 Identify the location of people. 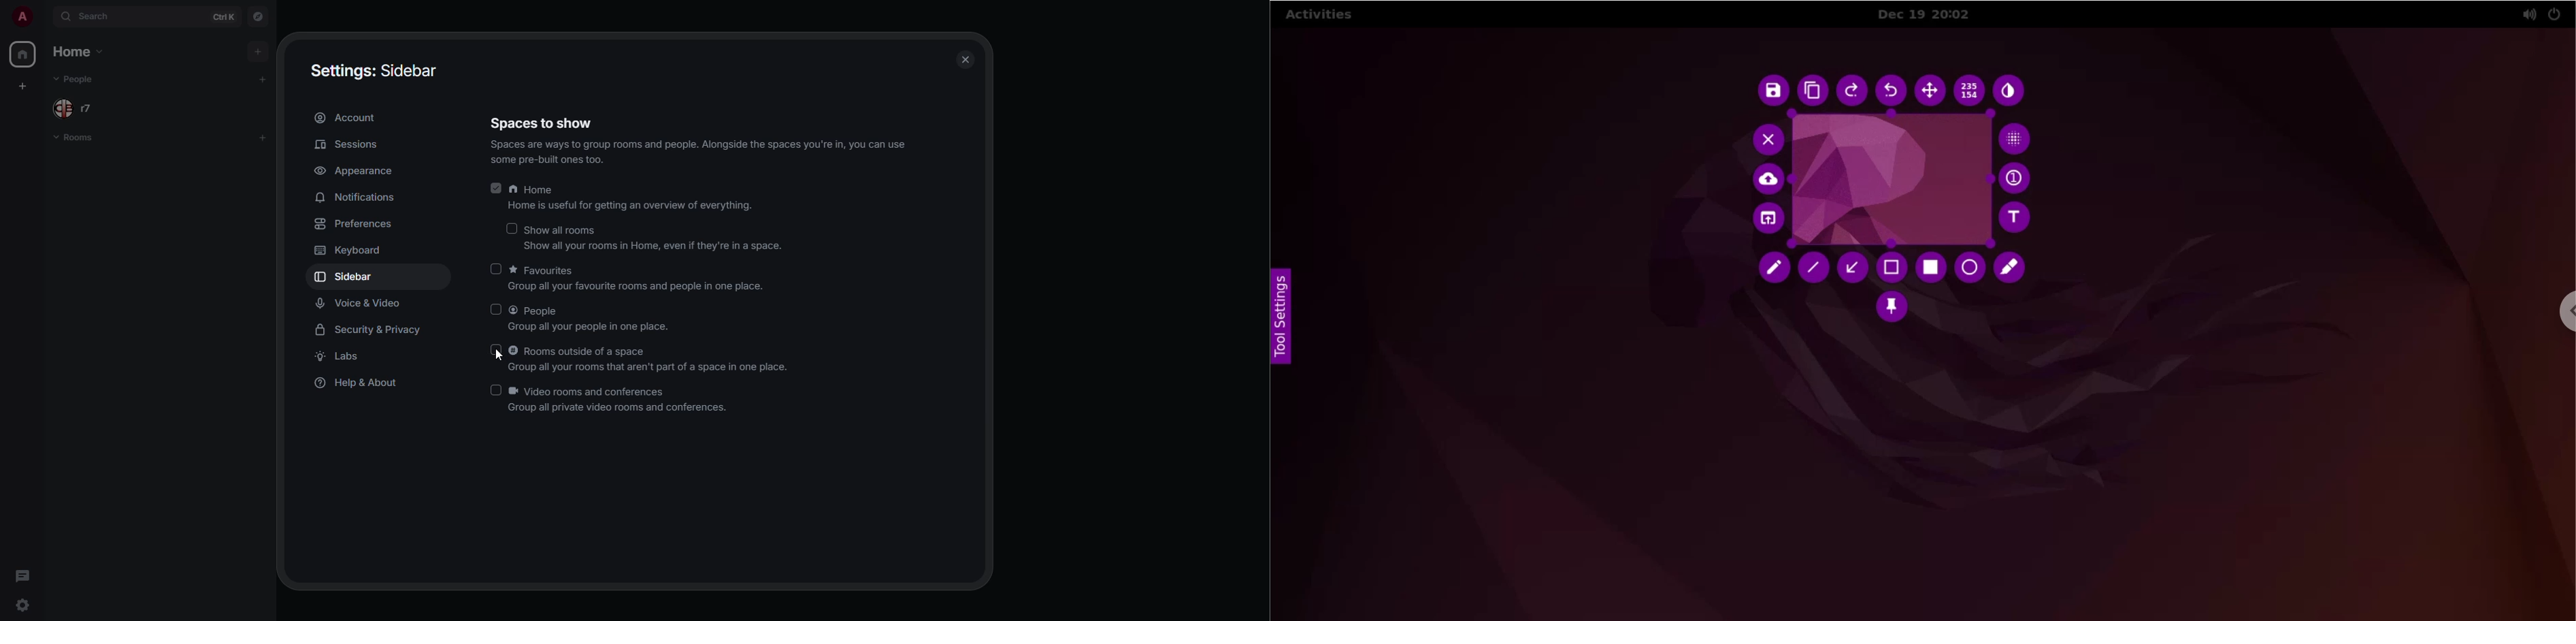
(76, 108).